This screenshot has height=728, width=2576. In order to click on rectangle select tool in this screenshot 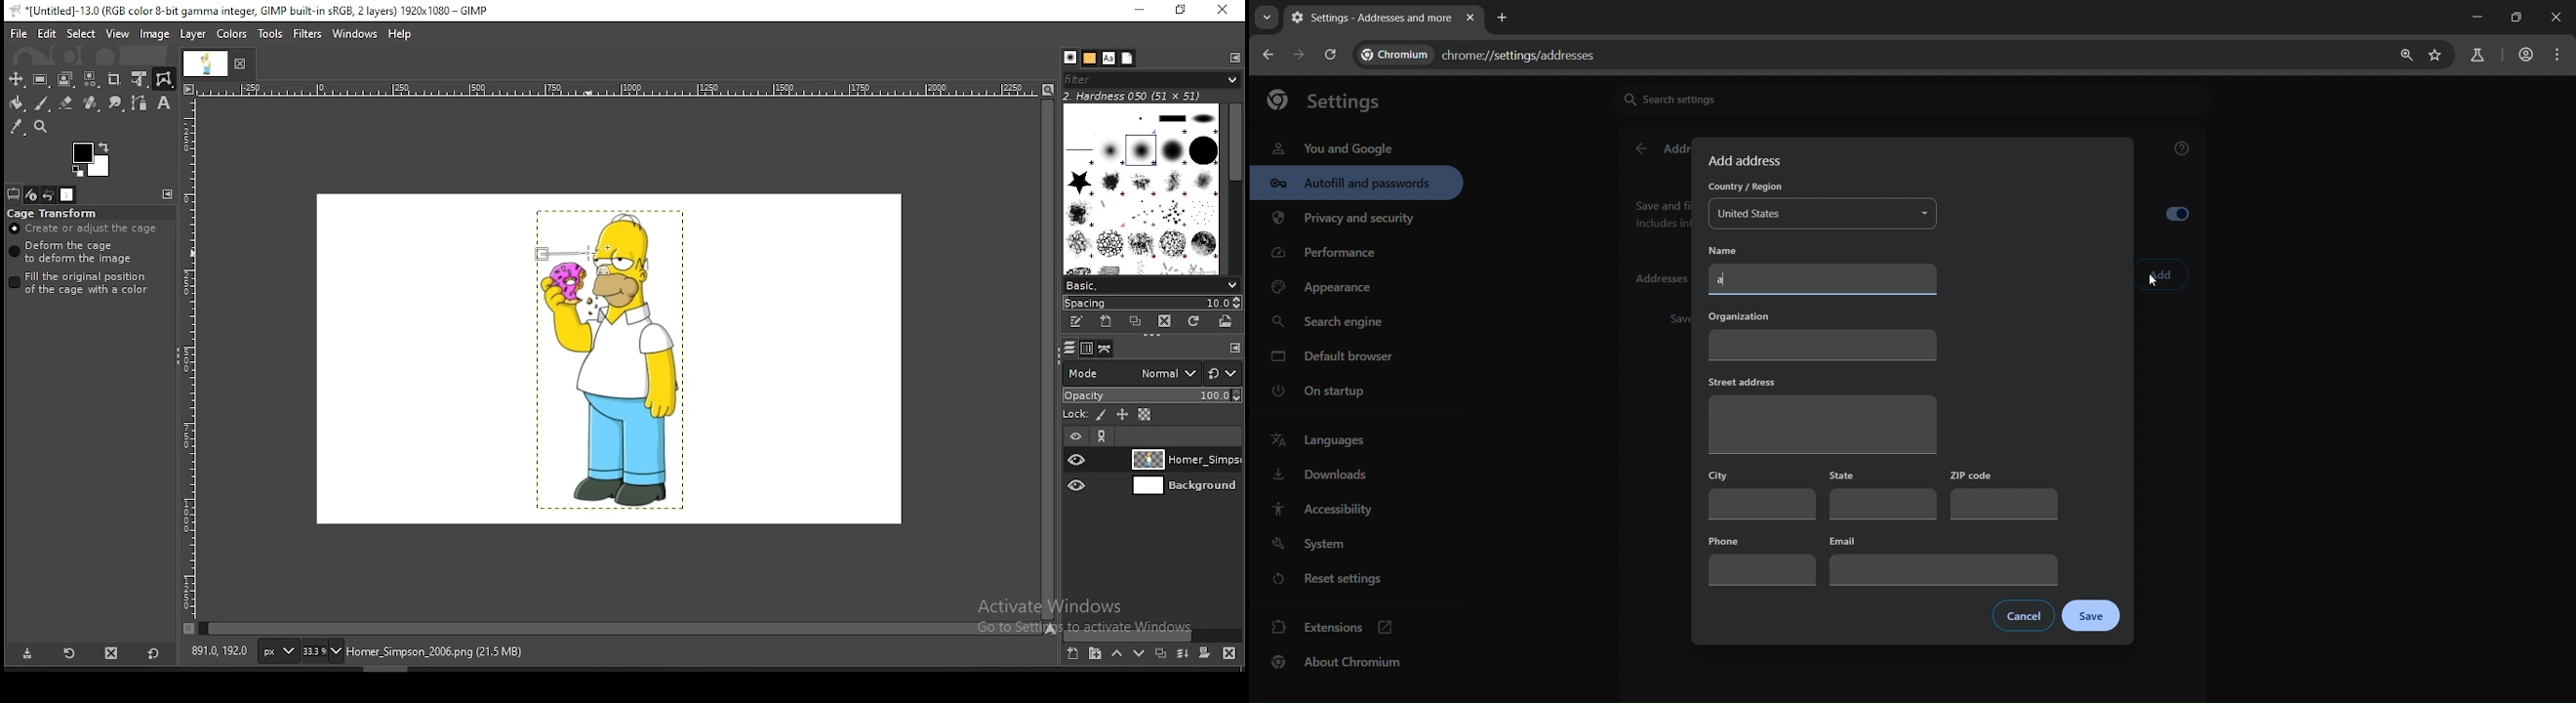, I will do `click(41, 79)`.